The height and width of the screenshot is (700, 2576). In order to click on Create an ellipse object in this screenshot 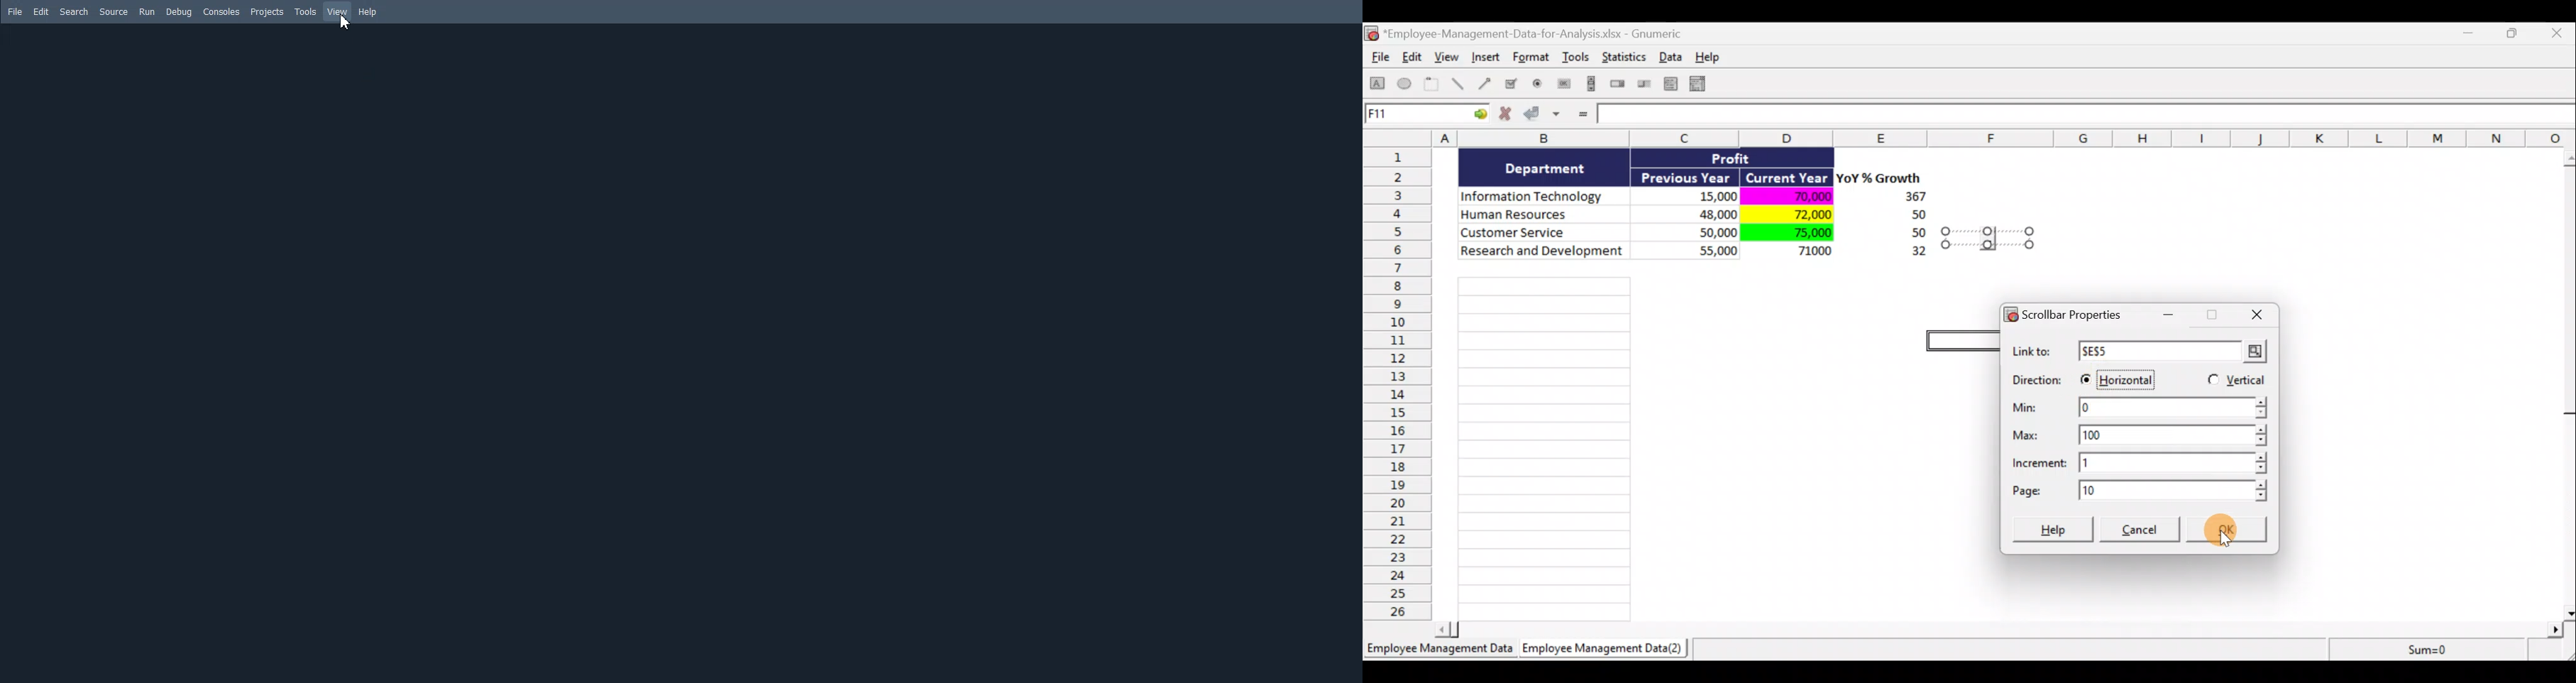, I will do `click(1405, 84)`.